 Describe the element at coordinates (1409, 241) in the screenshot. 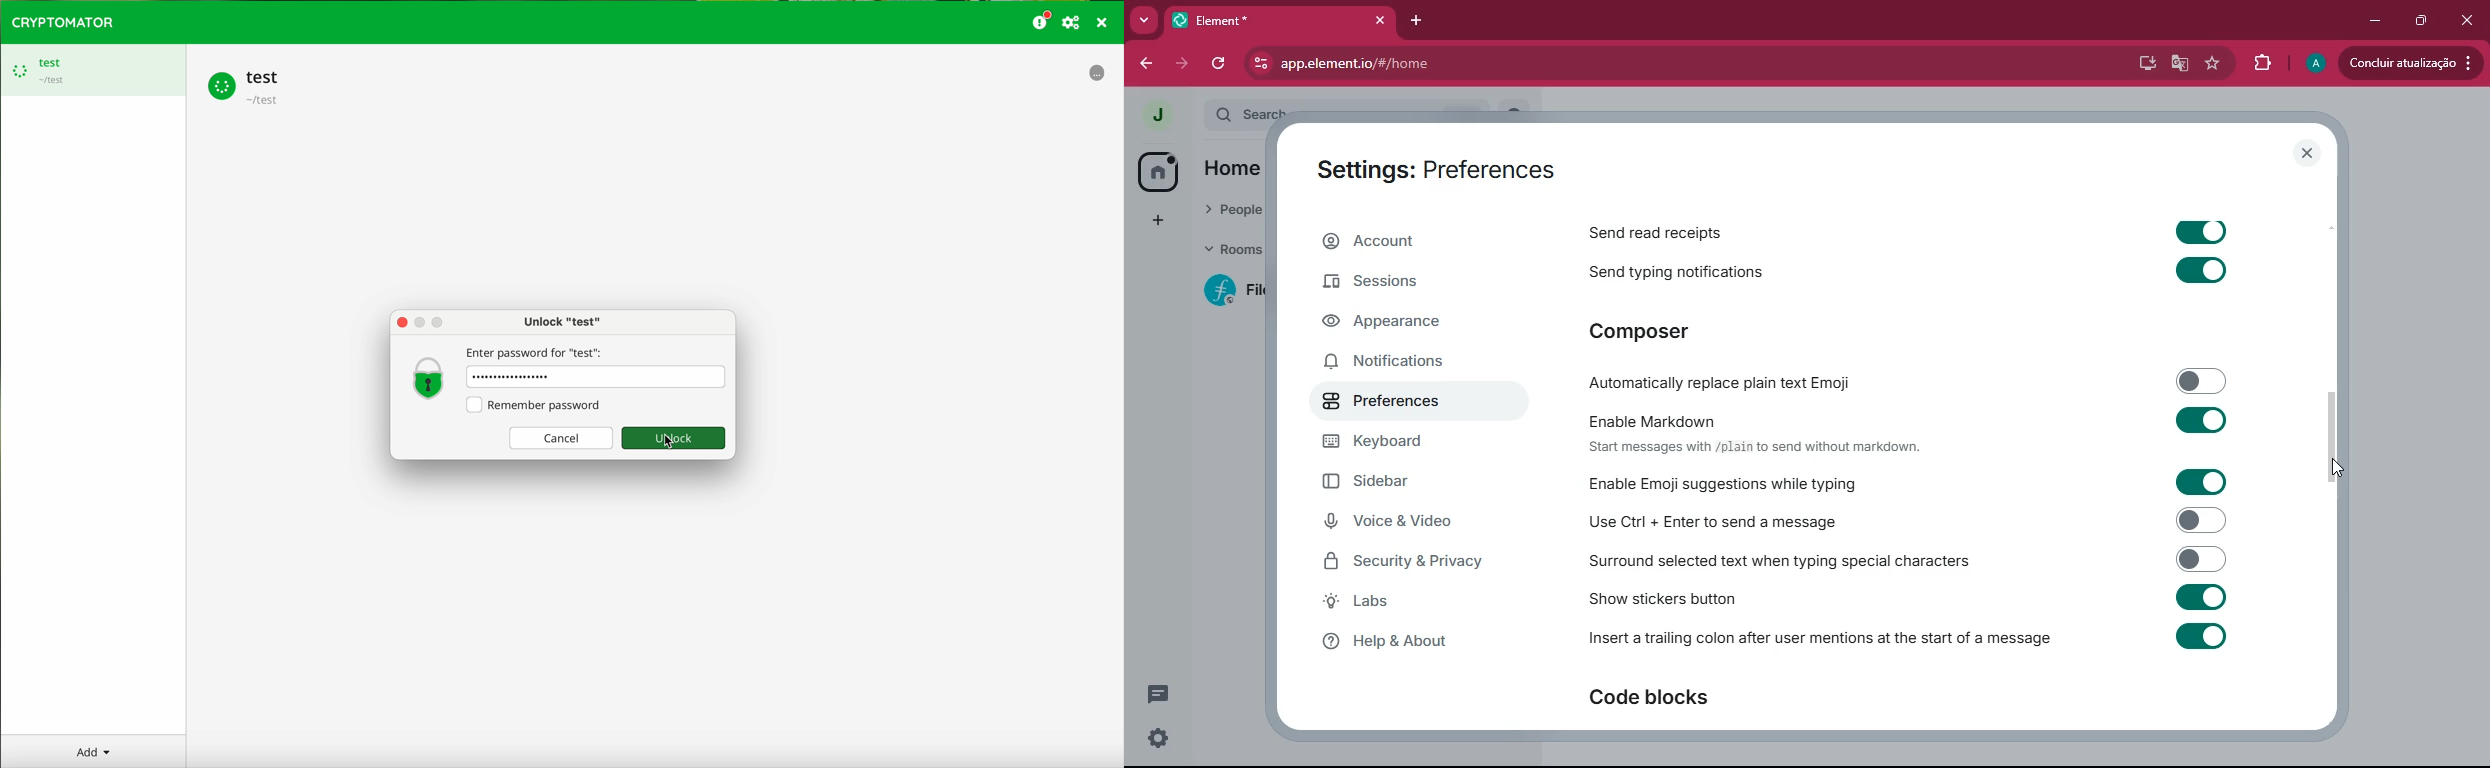

I see `account` at that location.